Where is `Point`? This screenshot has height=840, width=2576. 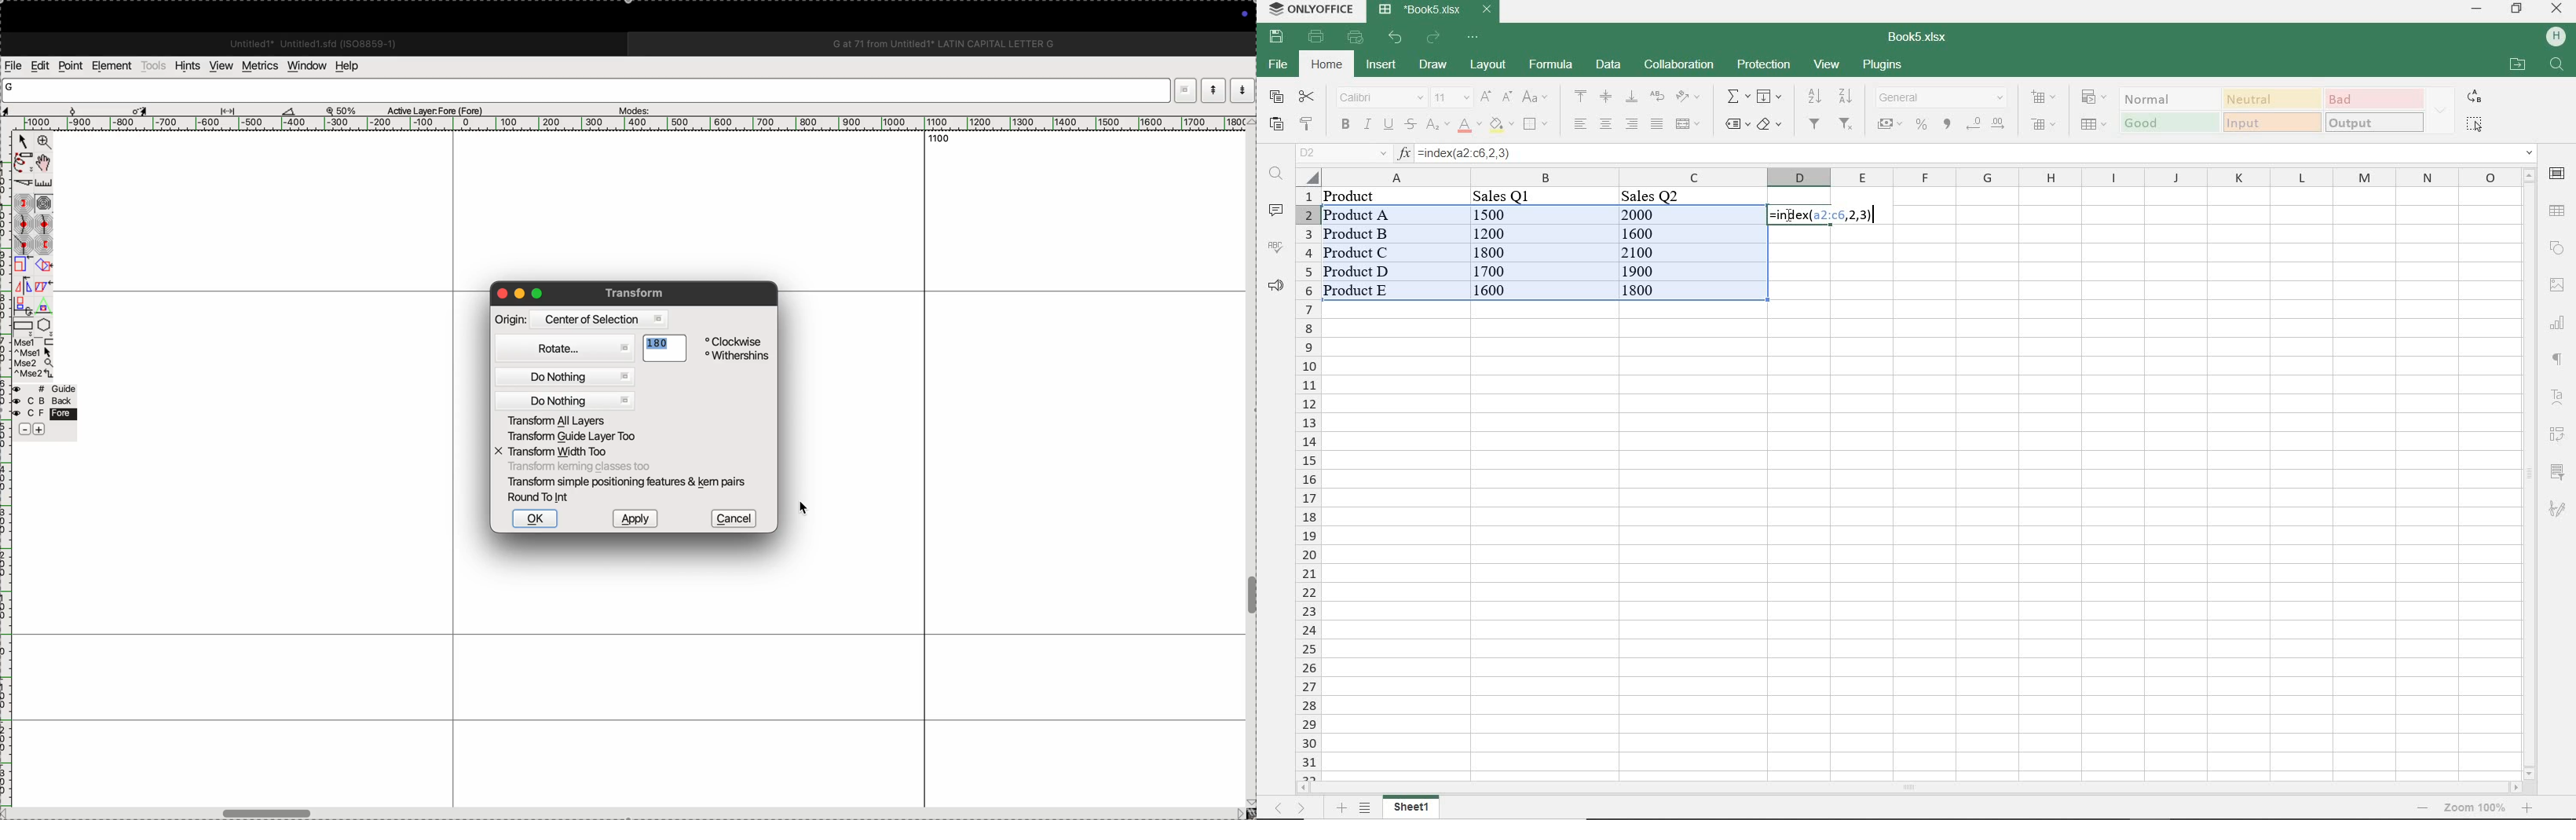
Point is located at coordinates (24, 142).